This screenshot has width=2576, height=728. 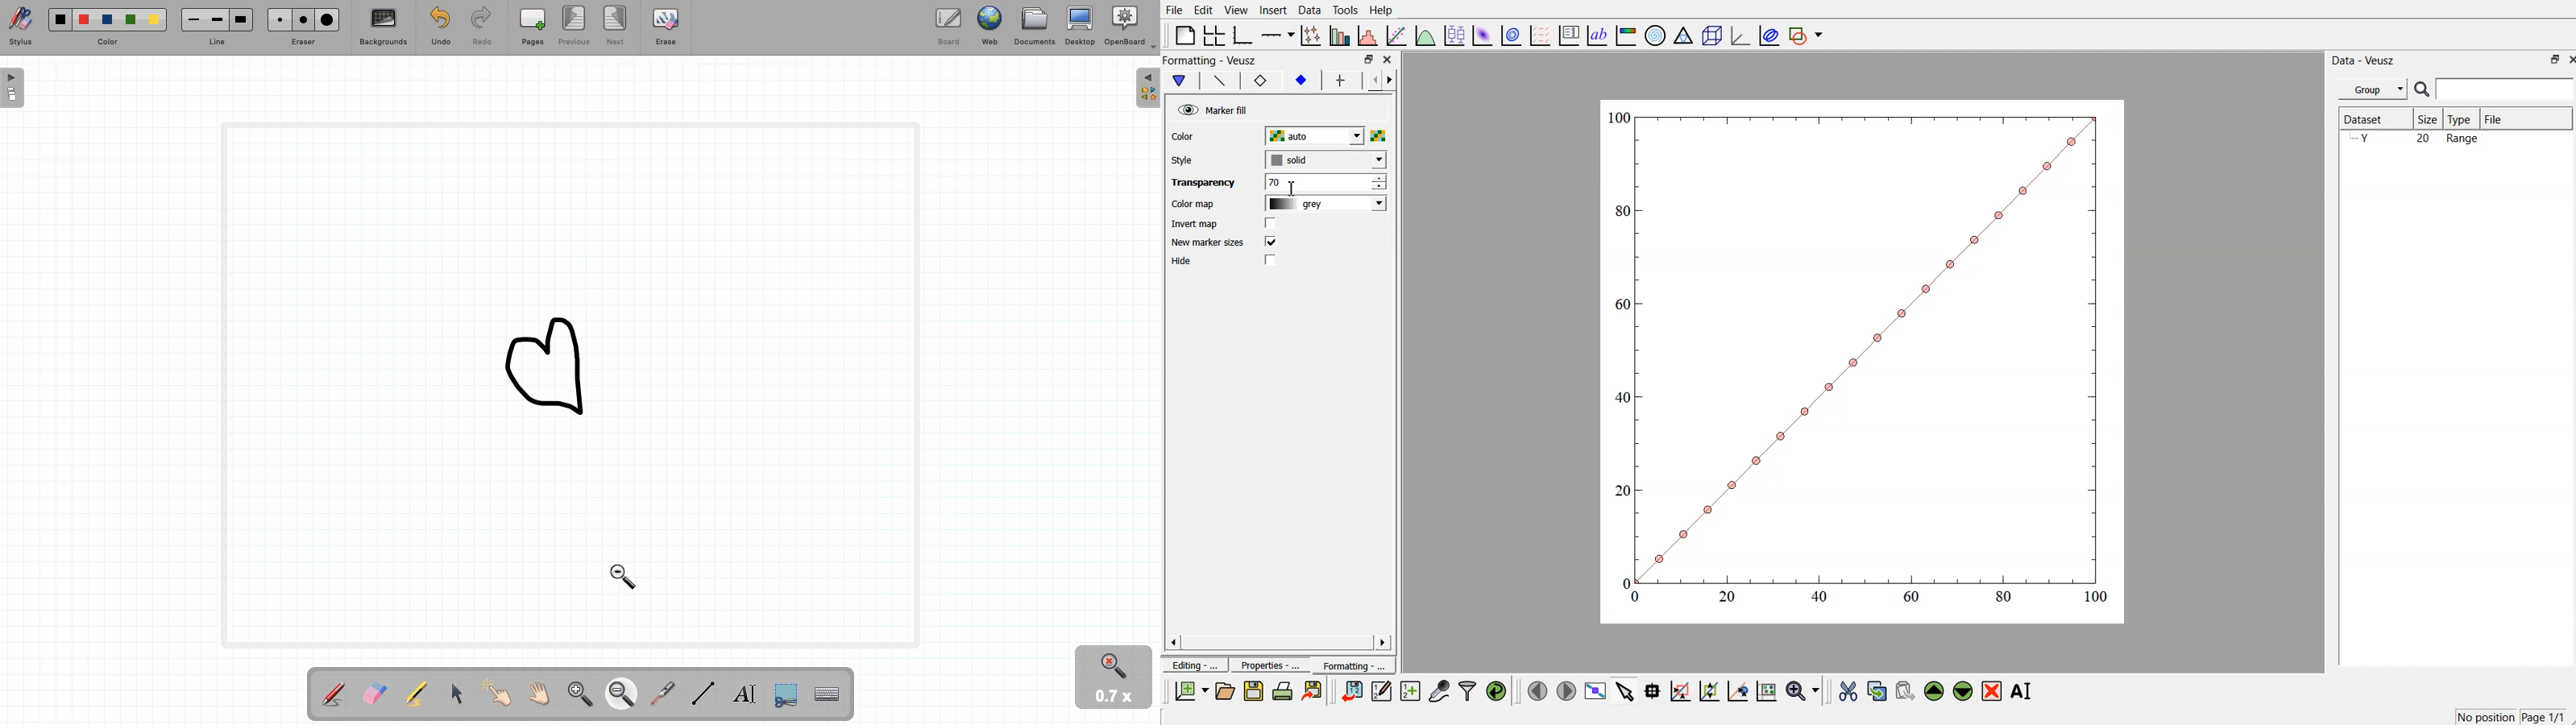 I want to click on plot covariance ellipses, so click(x=1766, y=34).